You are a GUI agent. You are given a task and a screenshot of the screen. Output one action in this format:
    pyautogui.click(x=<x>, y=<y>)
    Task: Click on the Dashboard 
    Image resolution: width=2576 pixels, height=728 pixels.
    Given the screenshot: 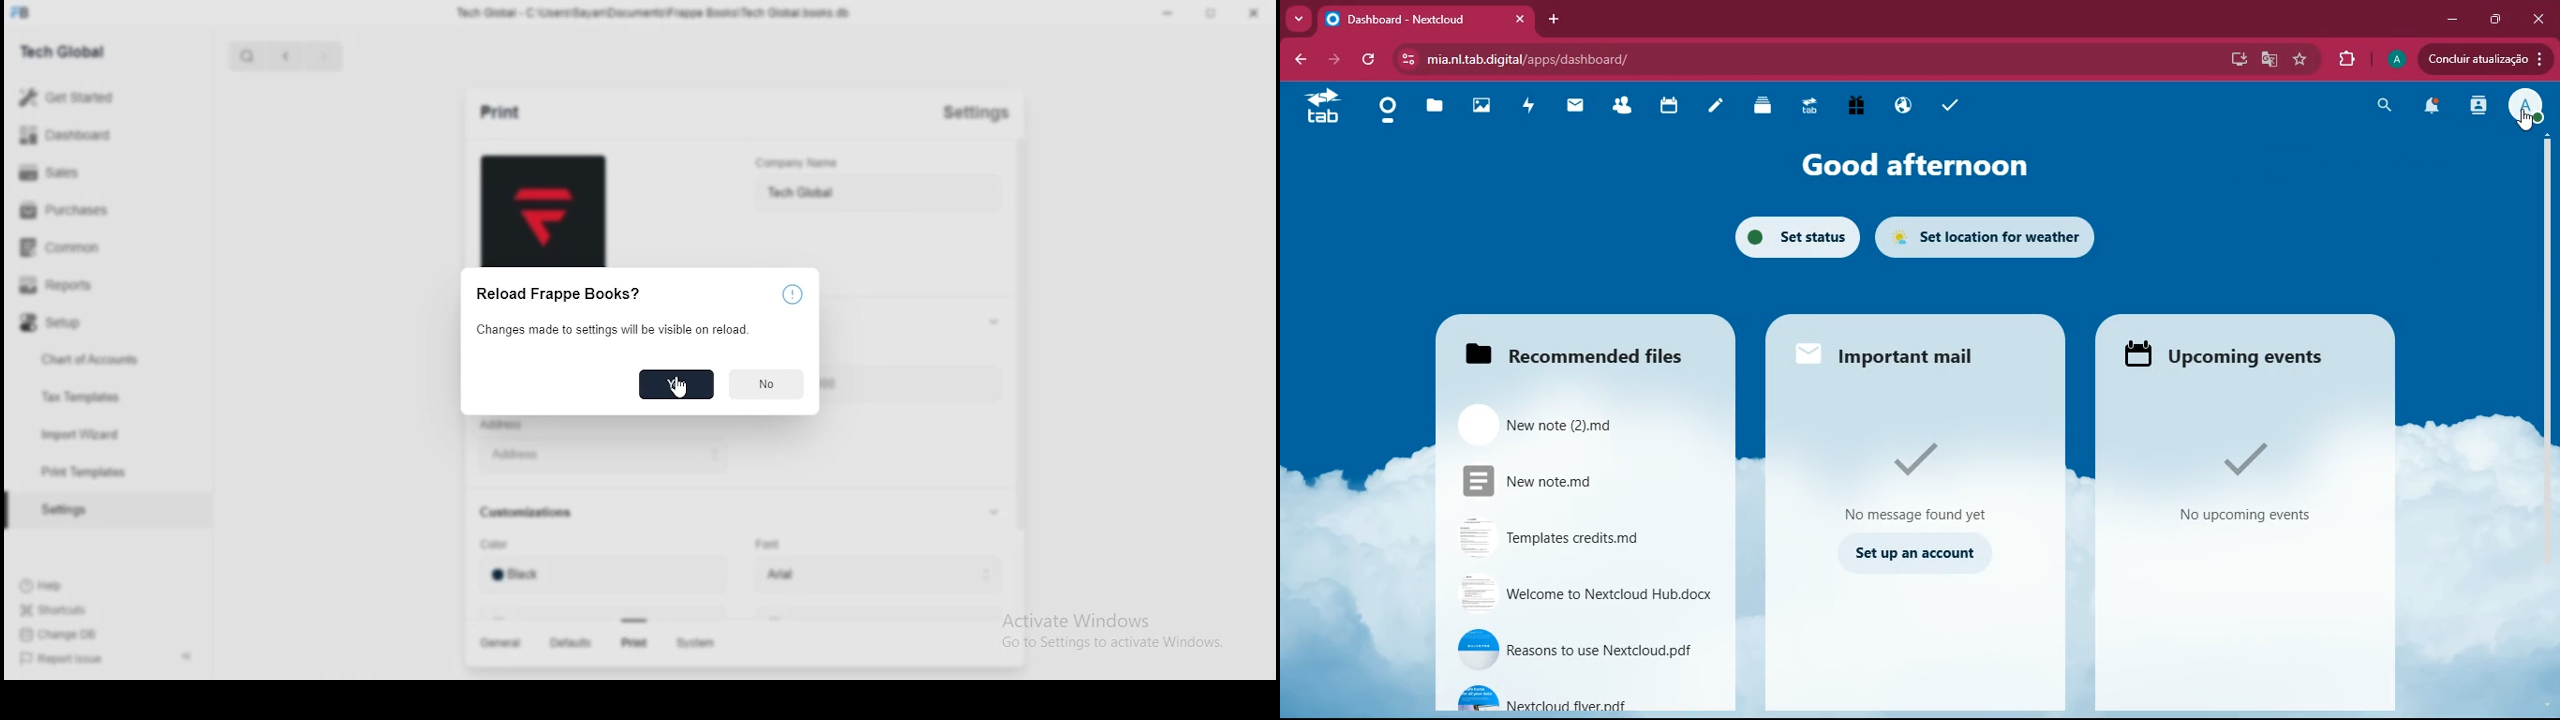 What is the action you would take?
    pyautogui.click(x=85, y=135)
    